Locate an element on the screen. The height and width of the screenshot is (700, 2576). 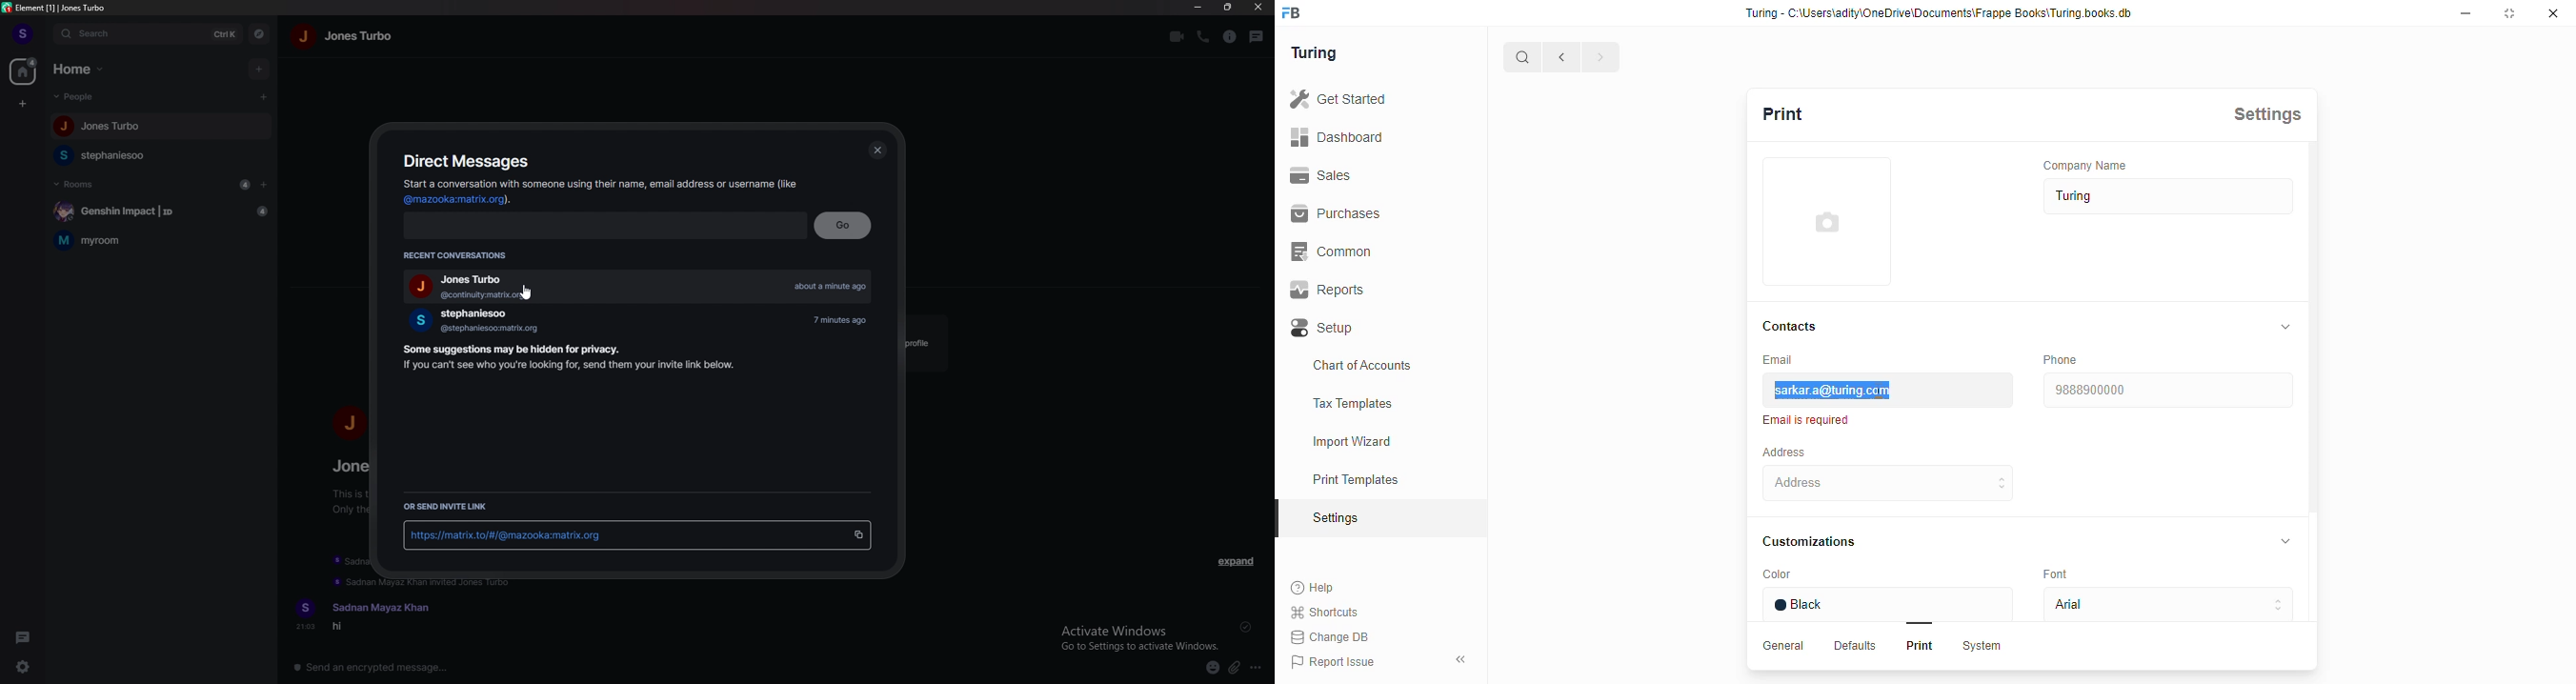
Change DB is located at coordinates (1329, 637).